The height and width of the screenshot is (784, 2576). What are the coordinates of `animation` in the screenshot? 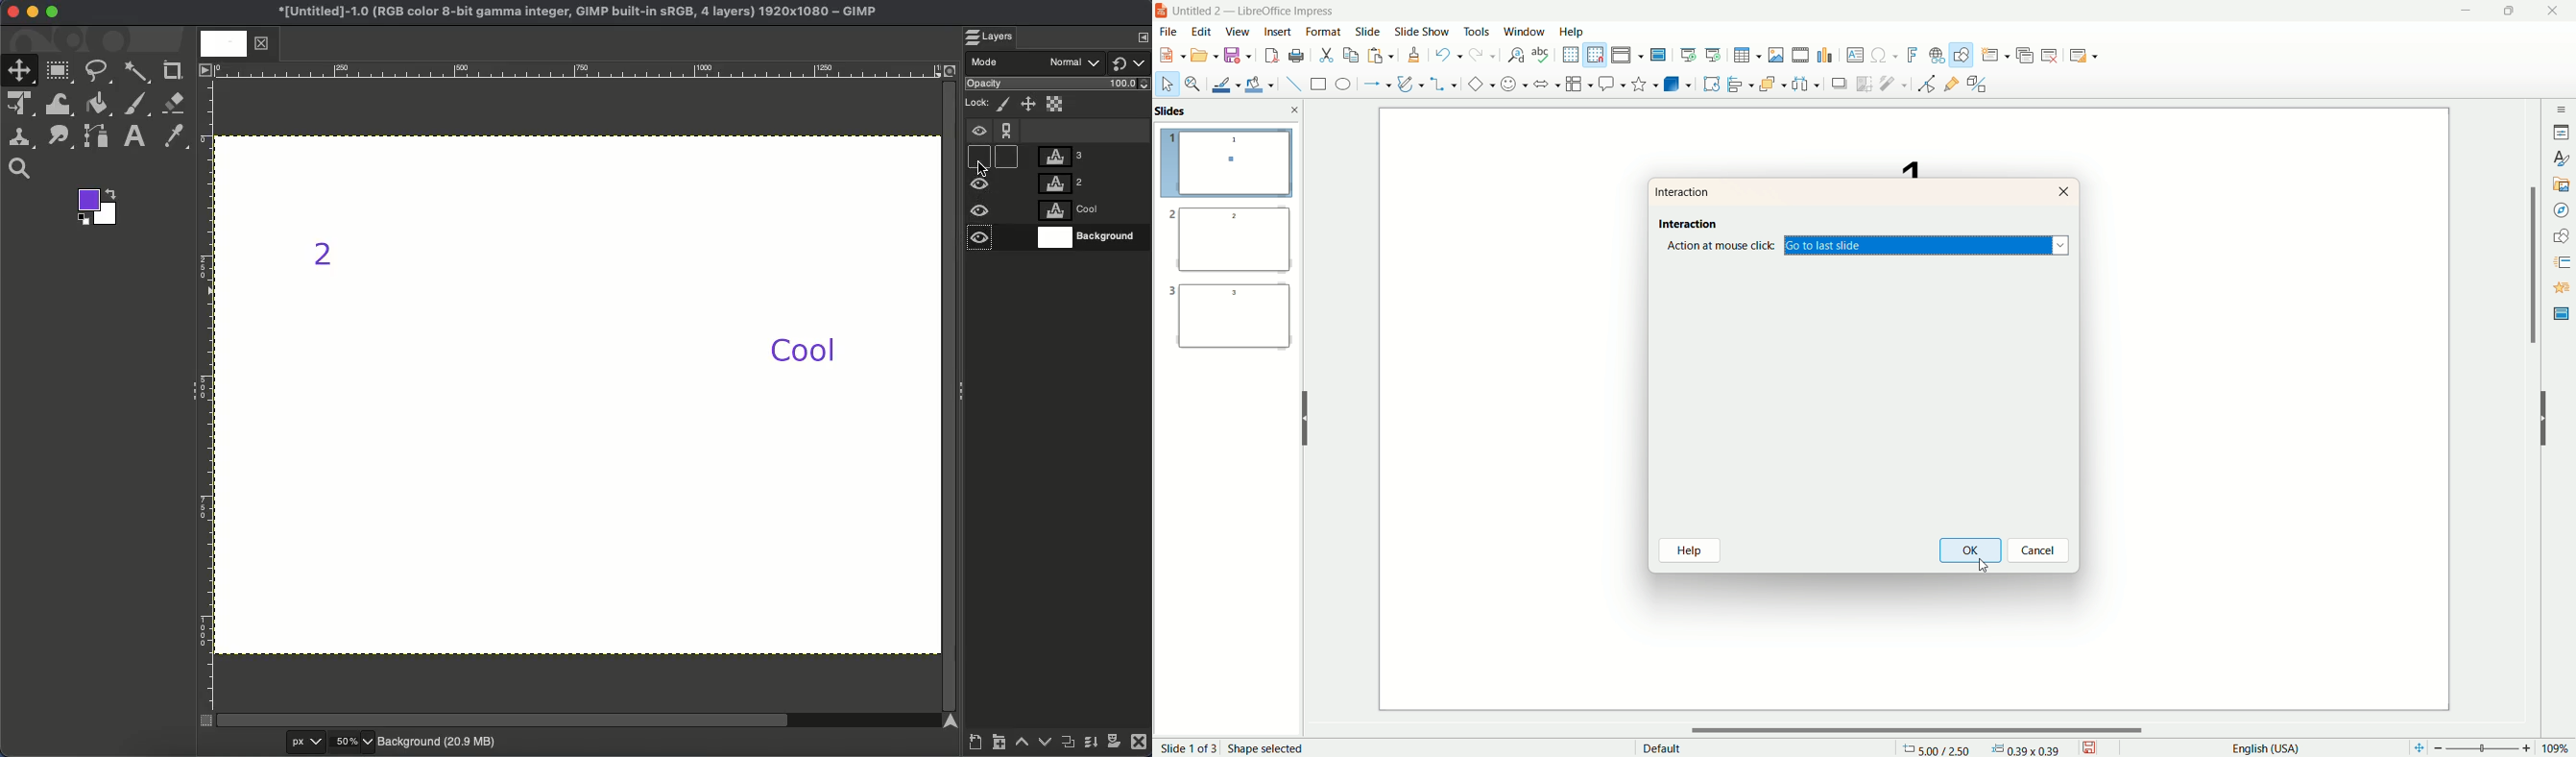 It's located at (2560, 288).